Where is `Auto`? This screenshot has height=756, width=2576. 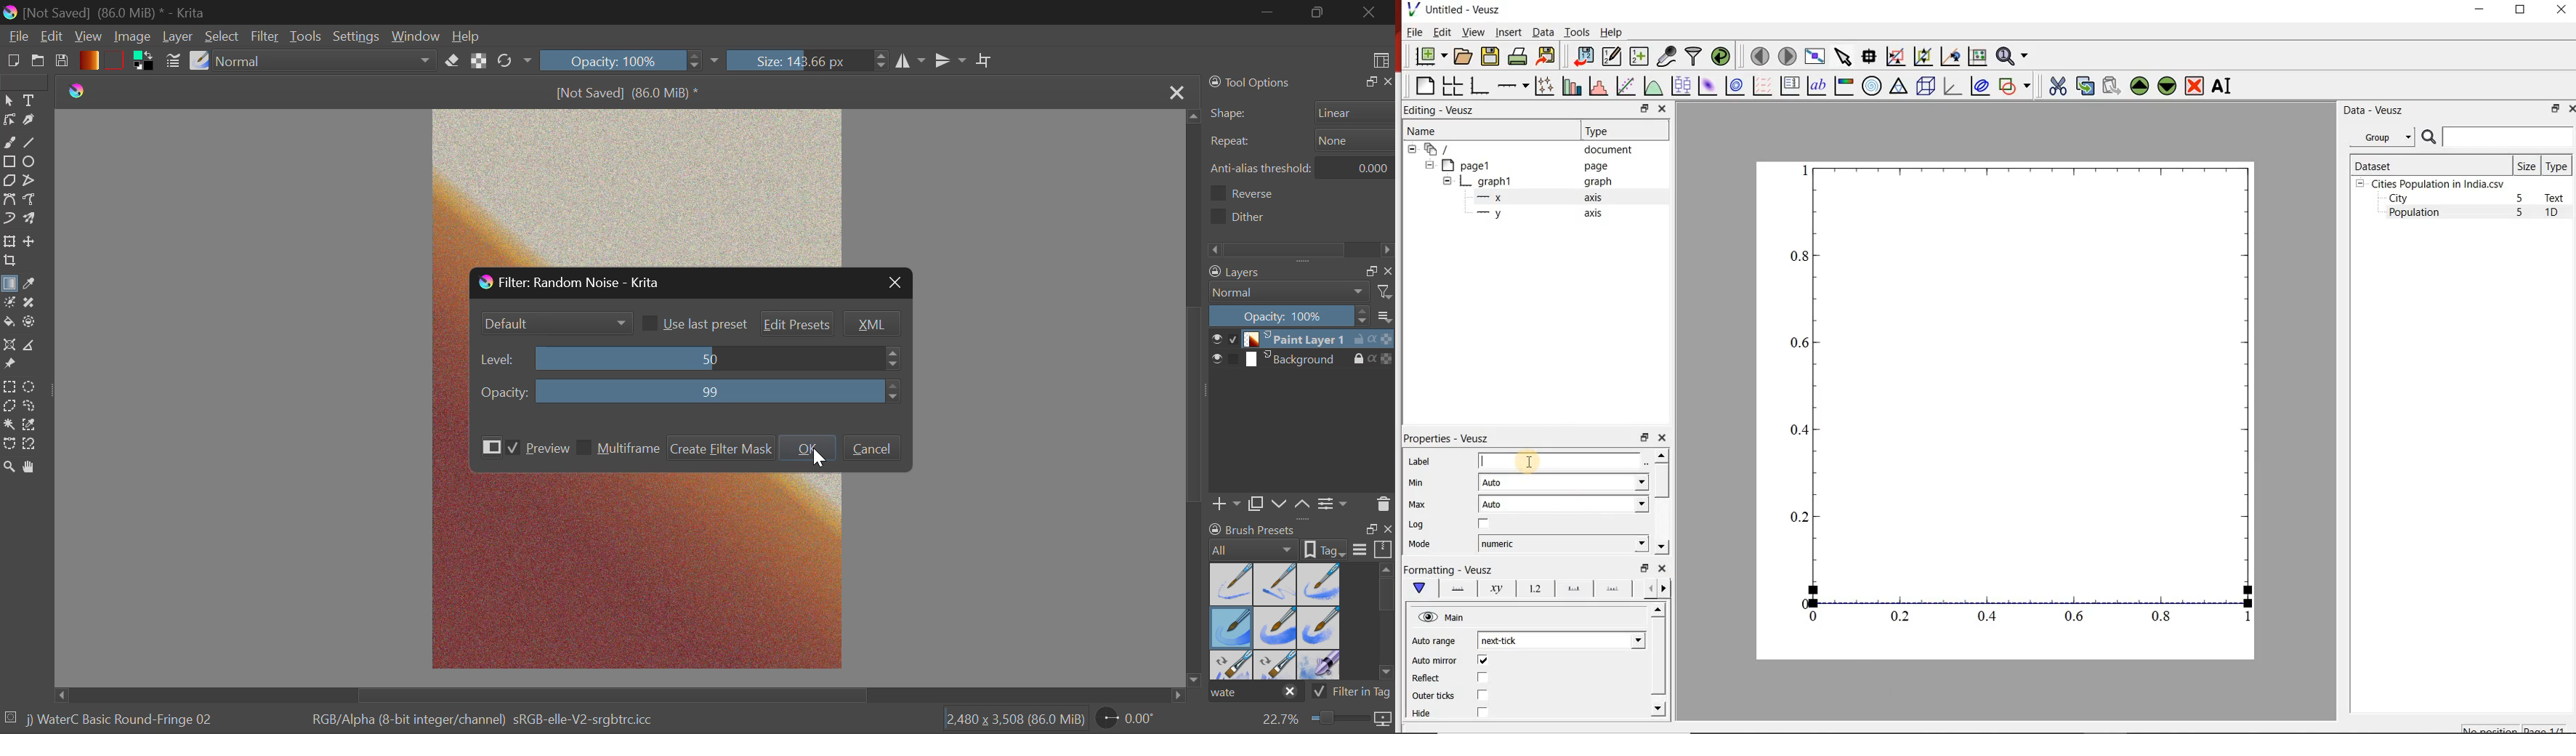 Auto is located at coordinates (1563, 504).